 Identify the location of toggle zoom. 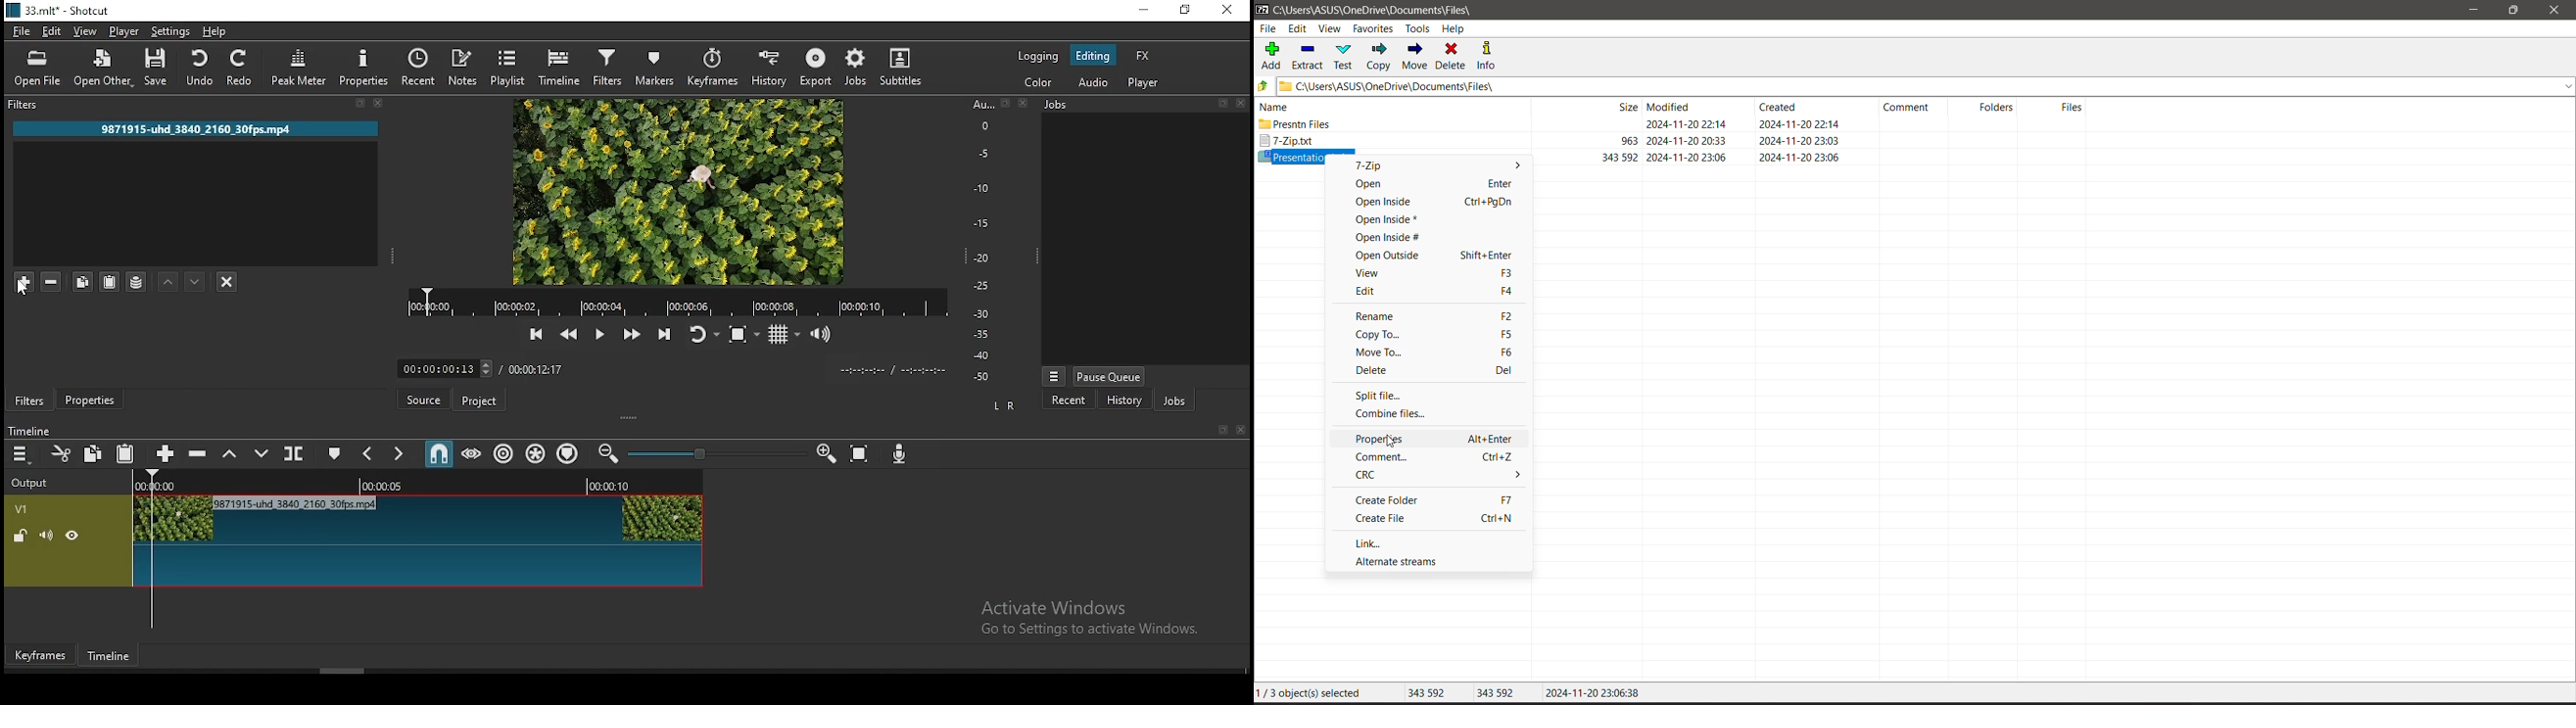
(743, 333).